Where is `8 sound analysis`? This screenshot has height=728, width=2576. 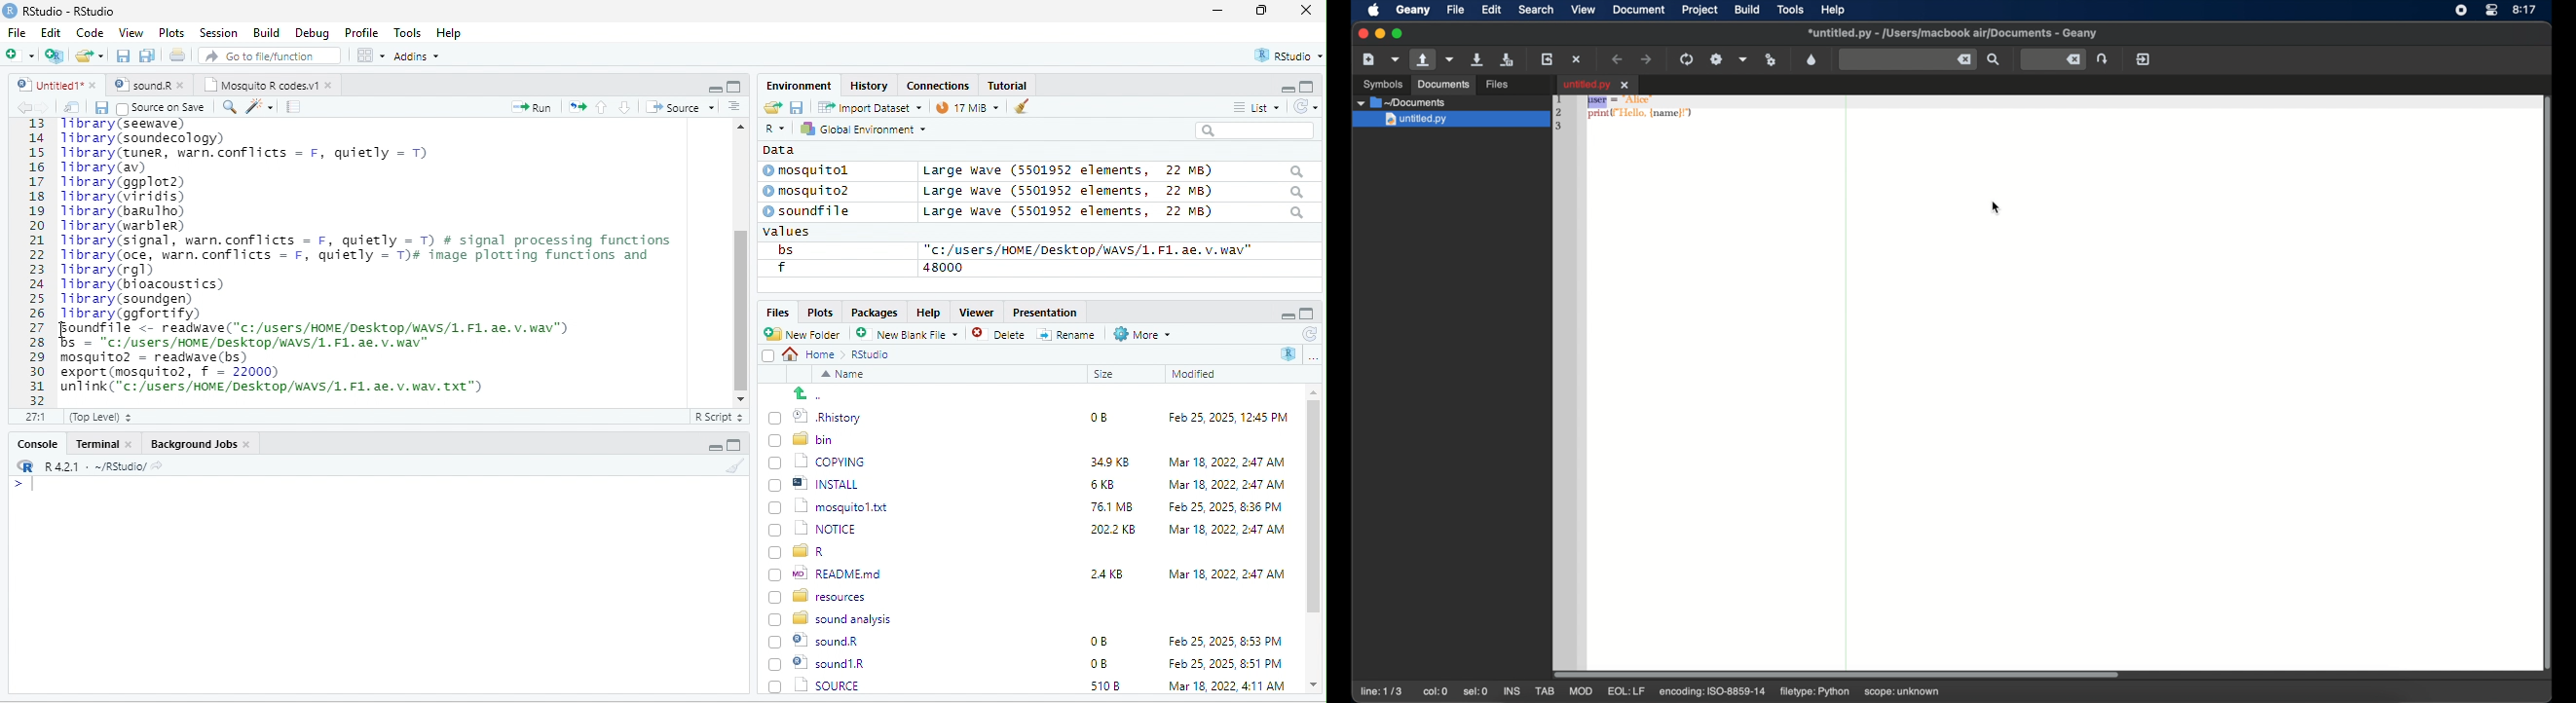 8 sound analysis is located at coordinates (833, 617).